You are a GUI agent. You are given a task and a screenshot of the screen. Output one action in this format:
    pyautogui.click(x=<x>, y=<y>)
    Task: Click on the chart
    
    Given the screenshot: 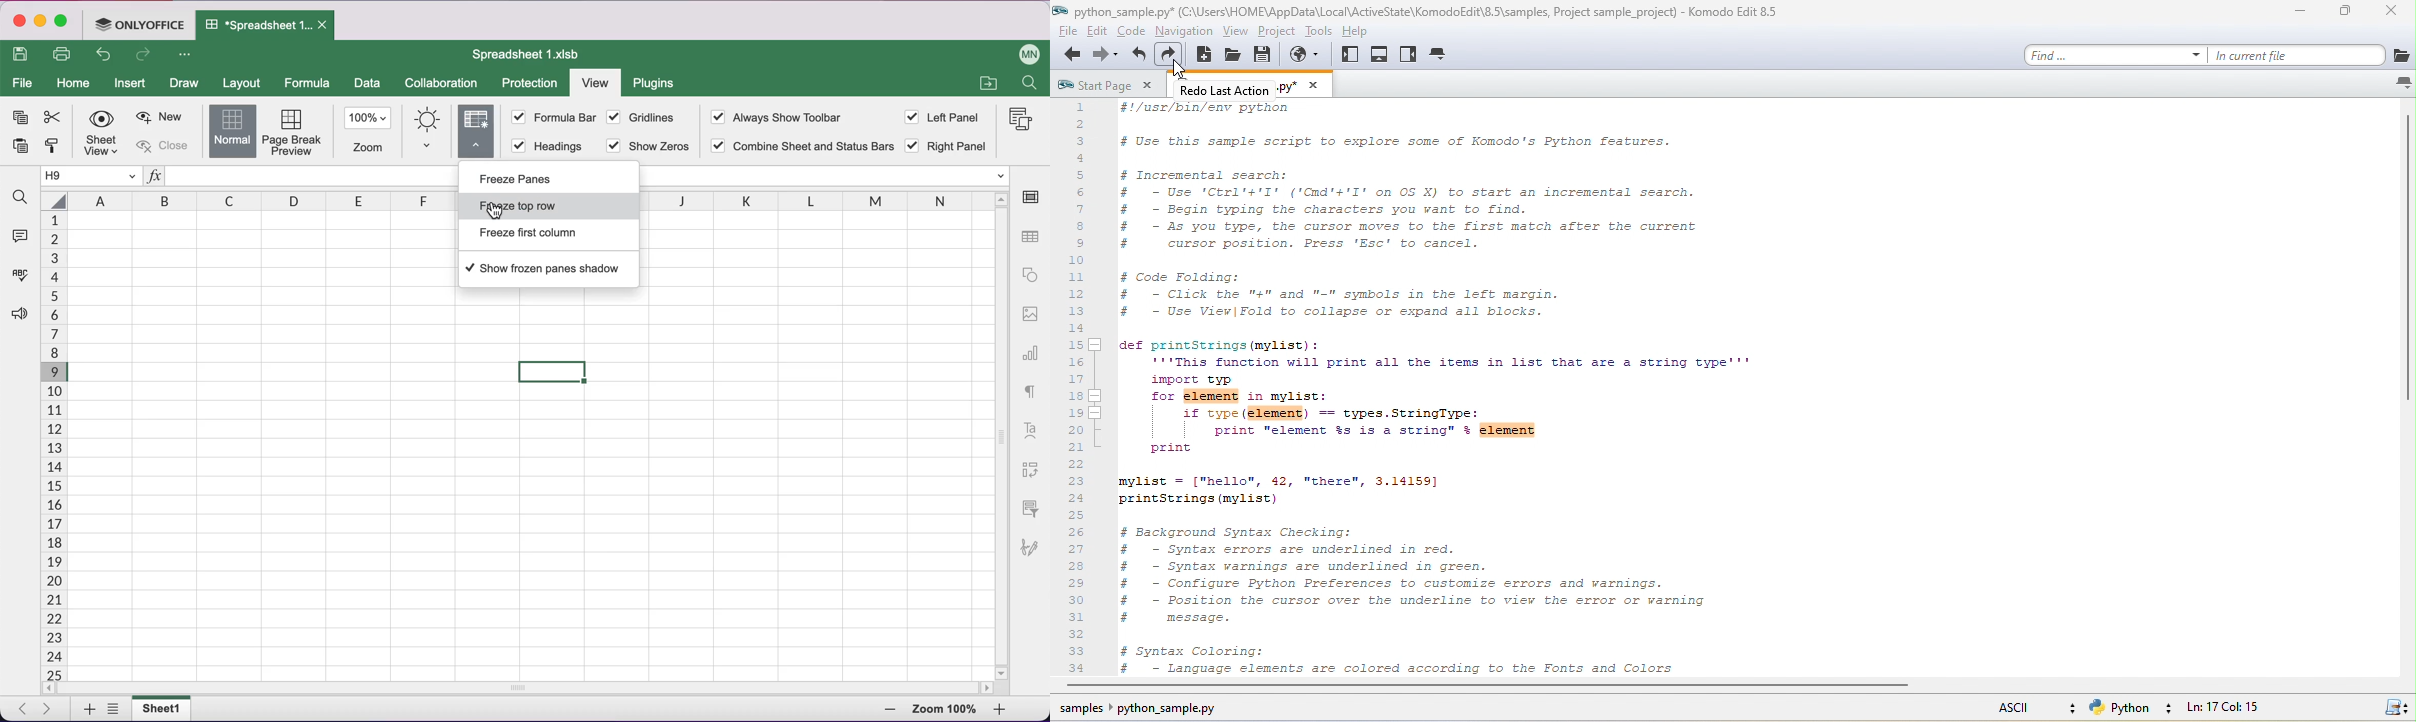 What is the action you would take?
    pyautogui.click(x=1031, y=357)
    